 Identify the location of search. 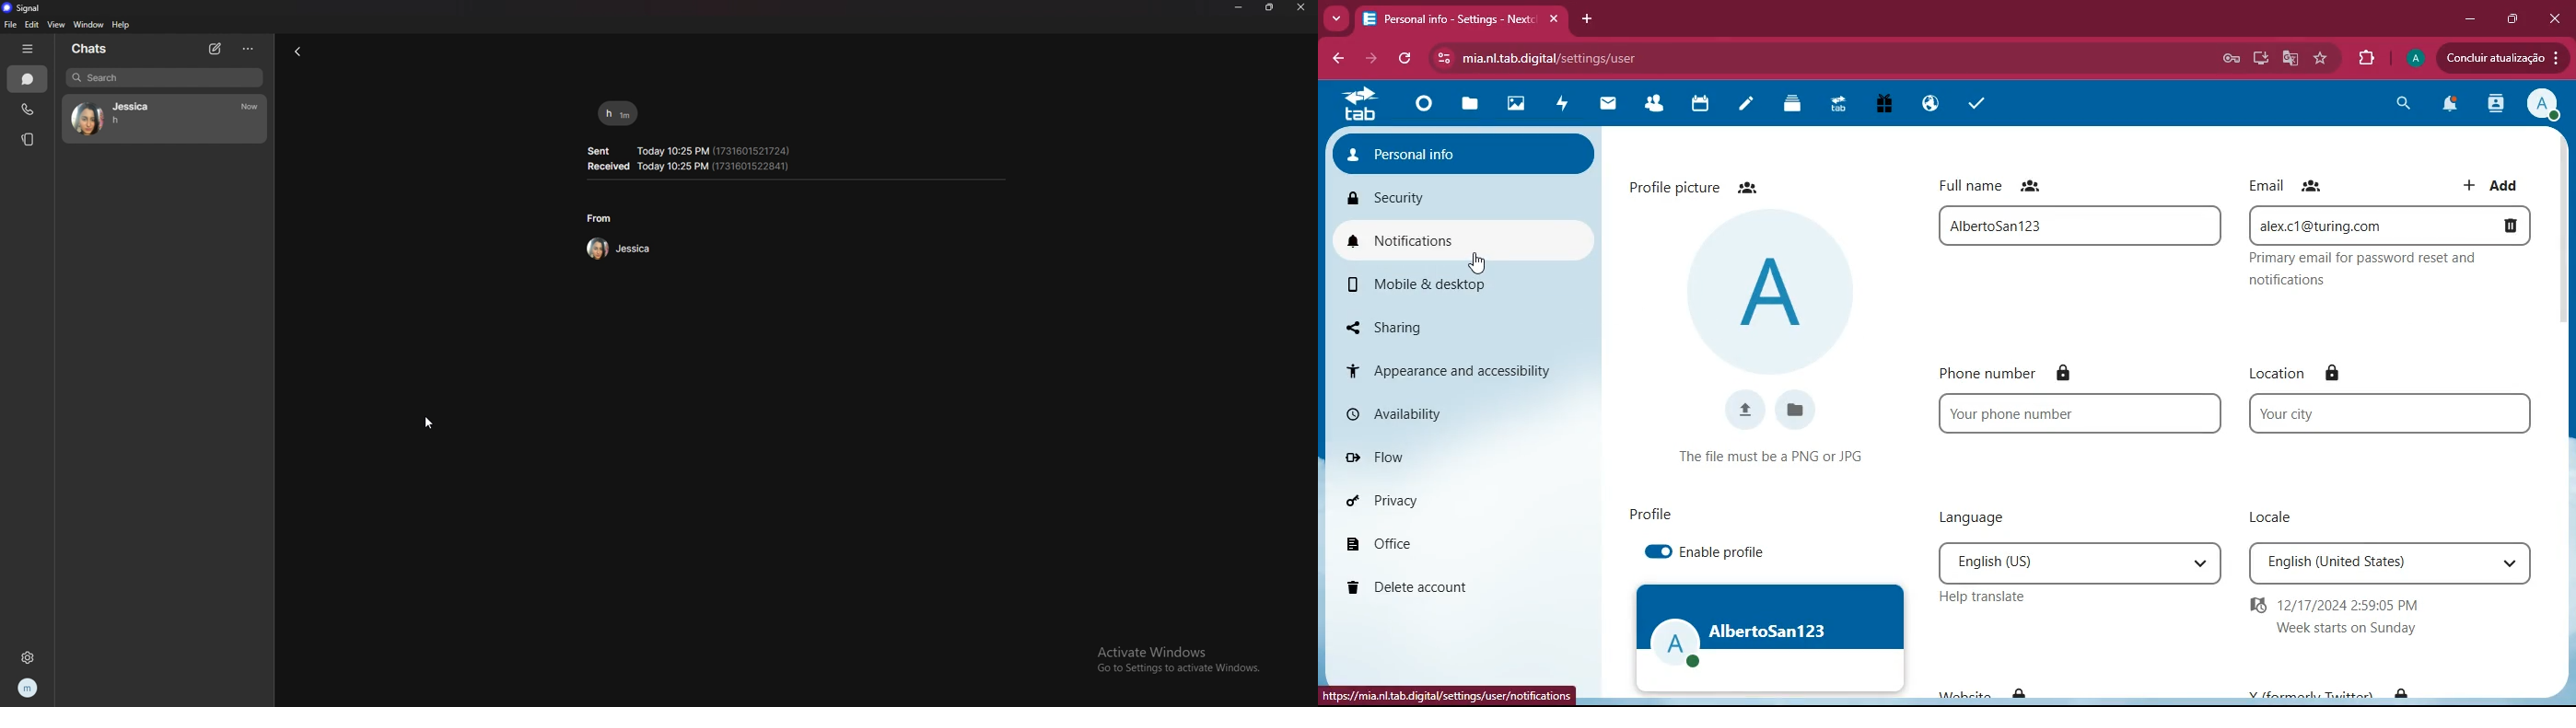
(2399, 106).